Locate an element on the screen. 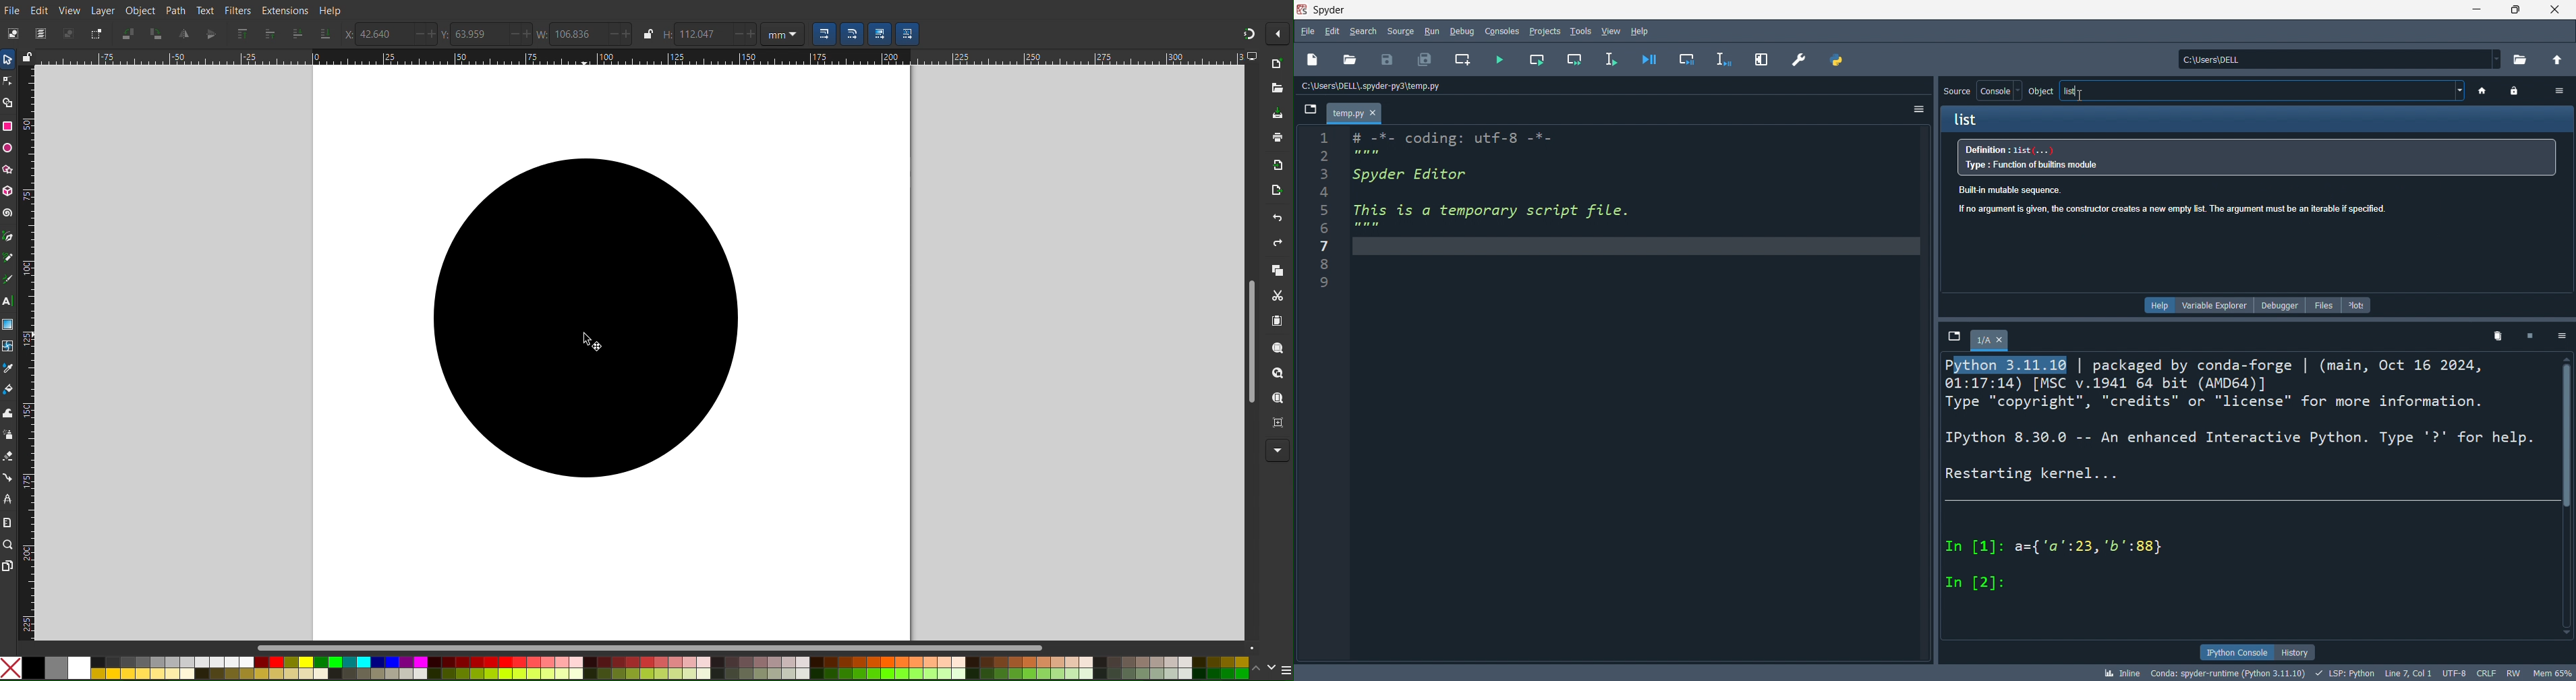 The width and height of the screenshot is (2576, 700). Path is located at coordinates (174, 9).